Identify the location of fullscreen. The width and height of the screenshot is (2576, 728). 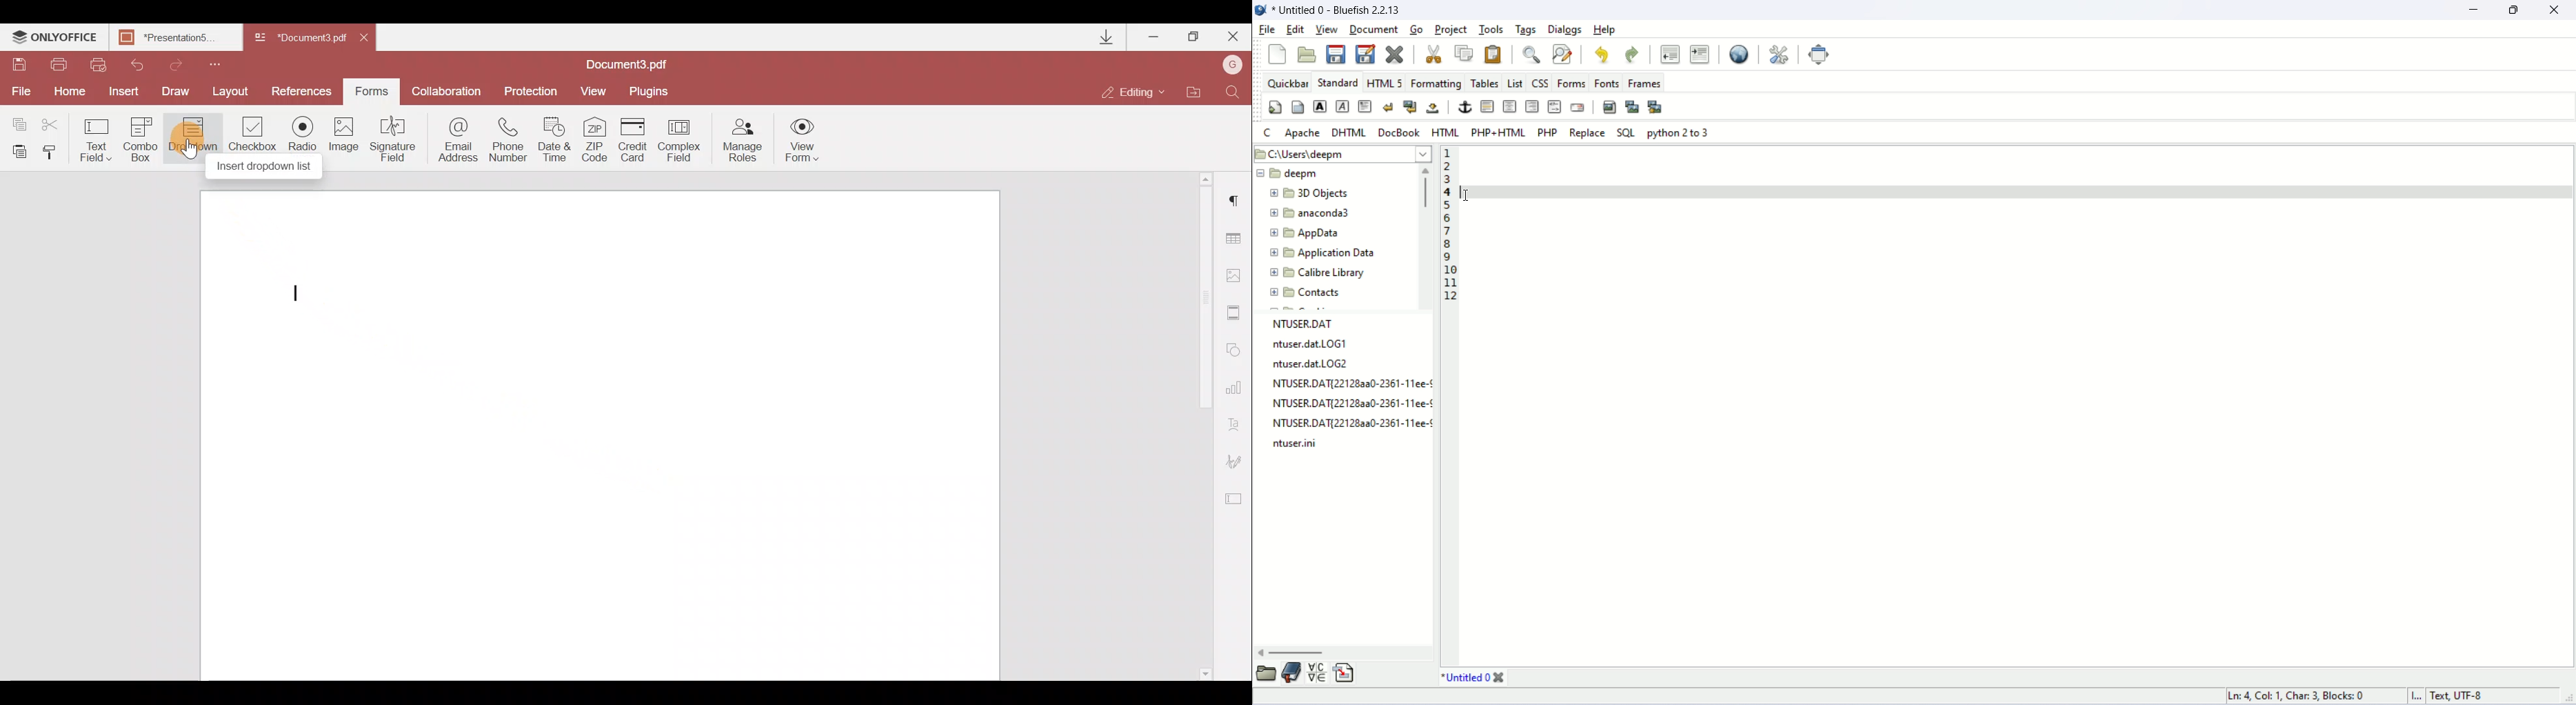
(1820, 54).